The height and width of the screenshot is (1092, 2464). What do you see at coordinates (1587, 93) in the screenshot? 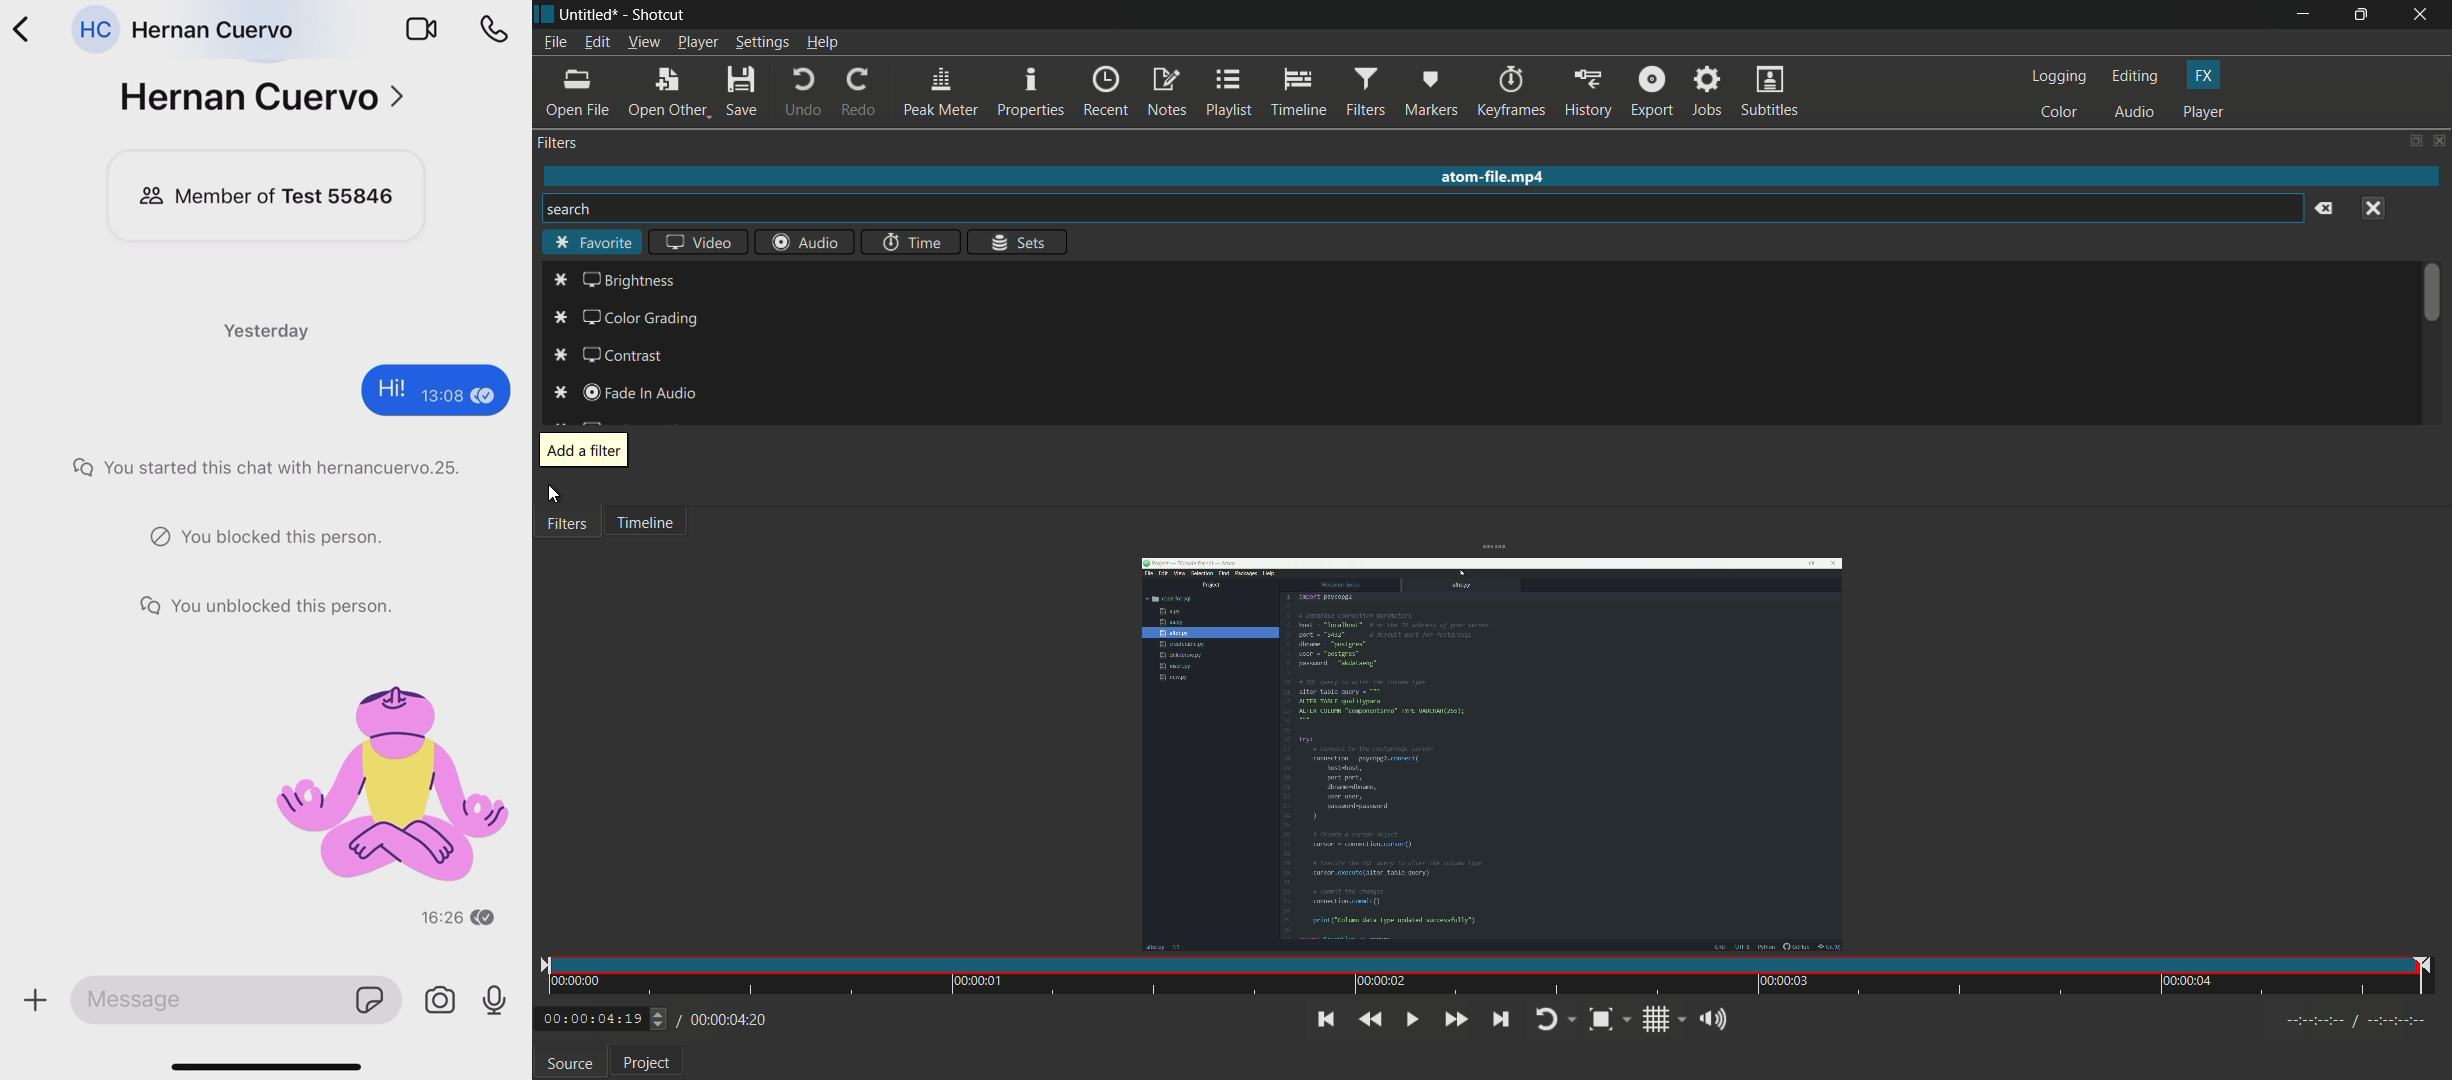
I see `history` at bounding box center [1587, 93].